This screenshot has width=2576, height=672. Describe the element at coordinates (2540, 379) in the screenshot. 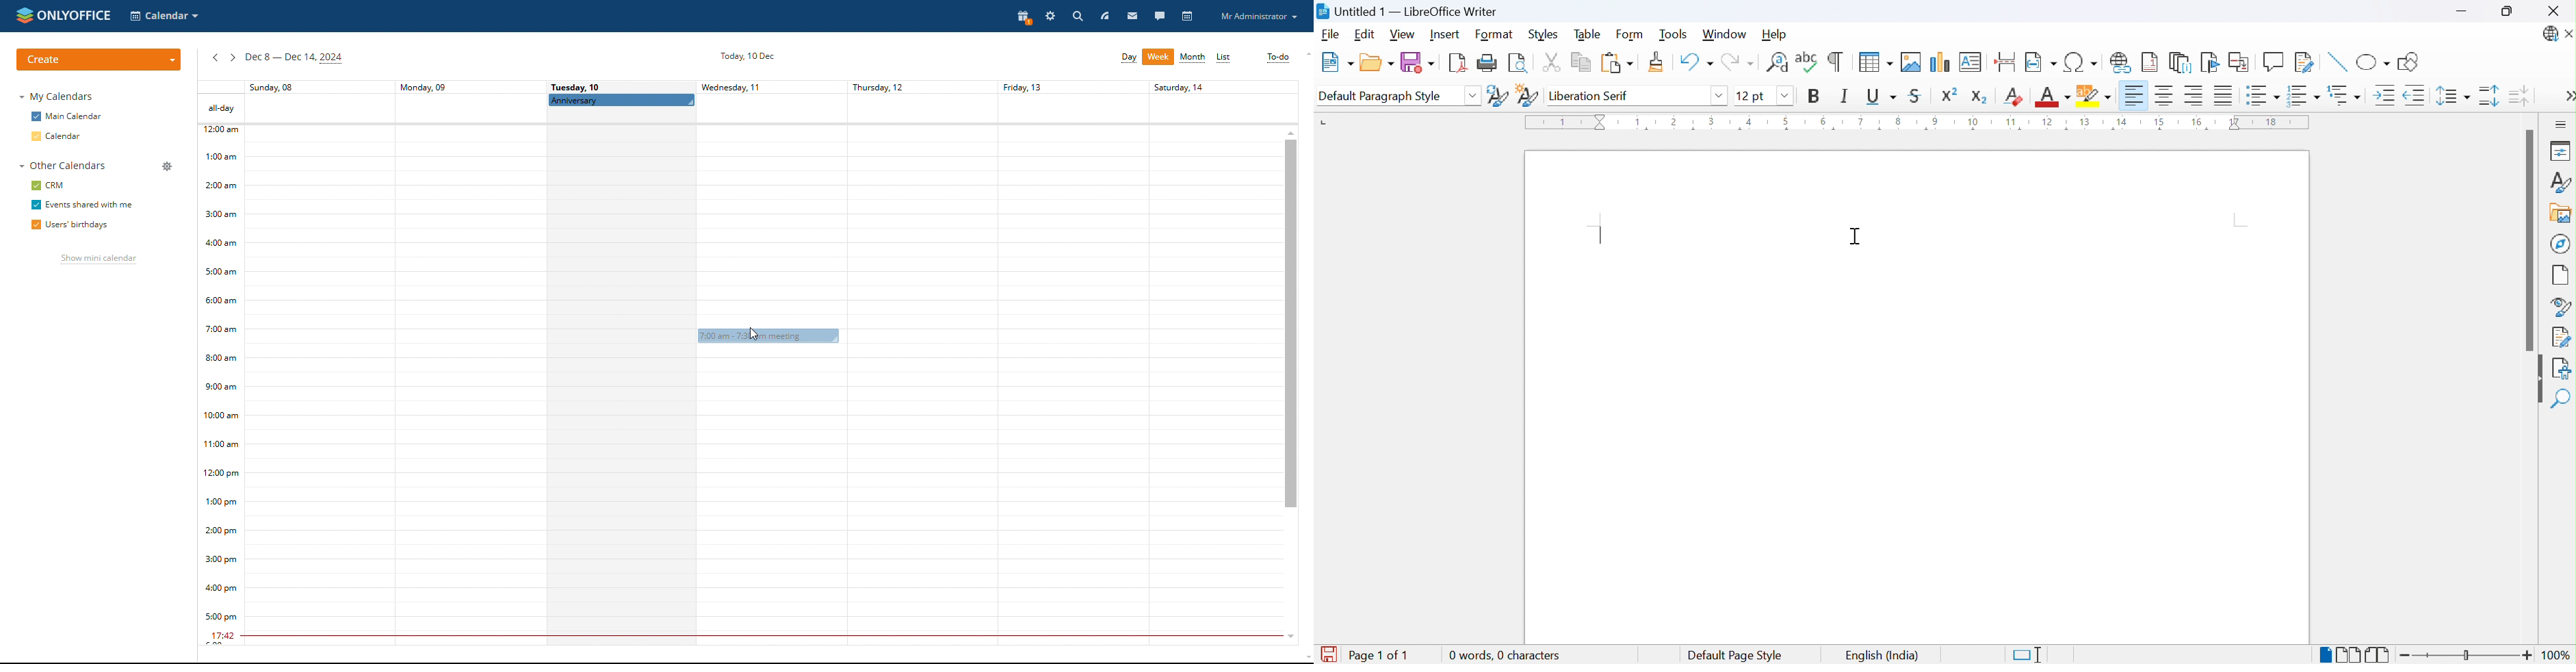

I see `Hide` at that location.